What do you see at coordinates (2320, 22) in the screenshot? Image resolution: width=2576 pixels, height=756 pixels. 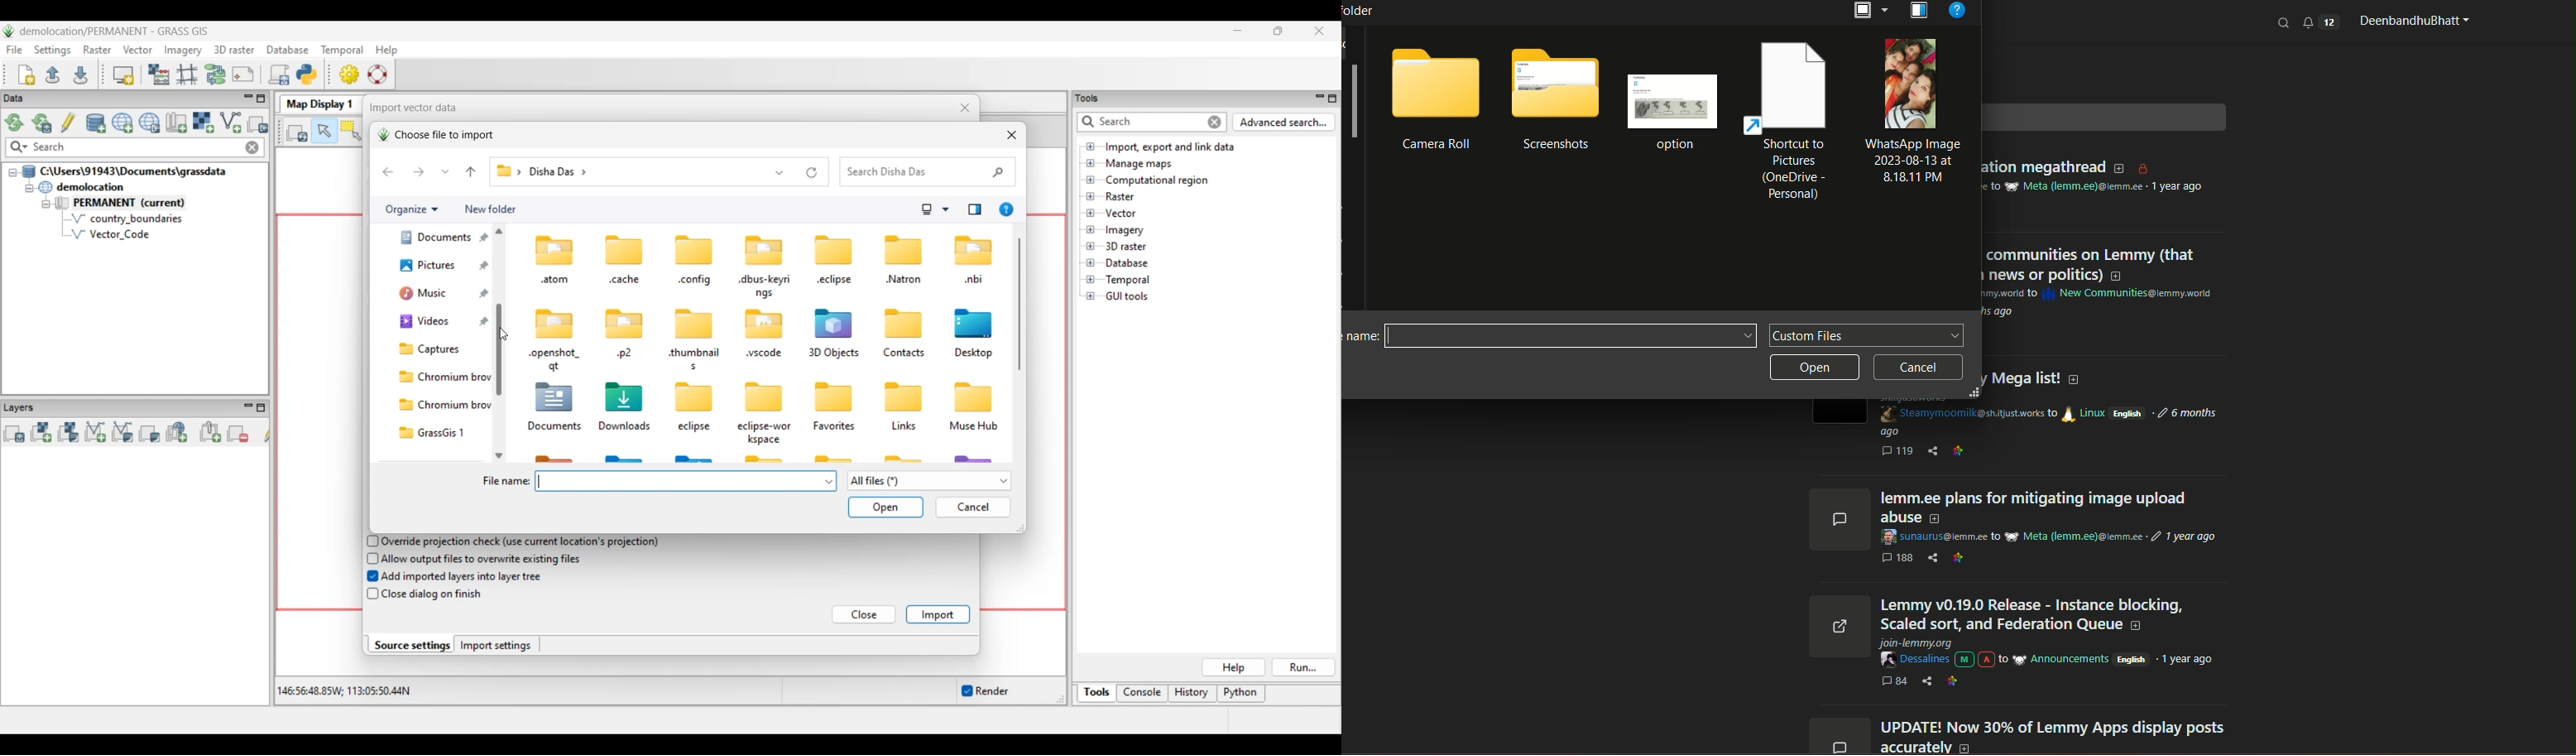 I see `notification` at bounding box center [2320, 22].